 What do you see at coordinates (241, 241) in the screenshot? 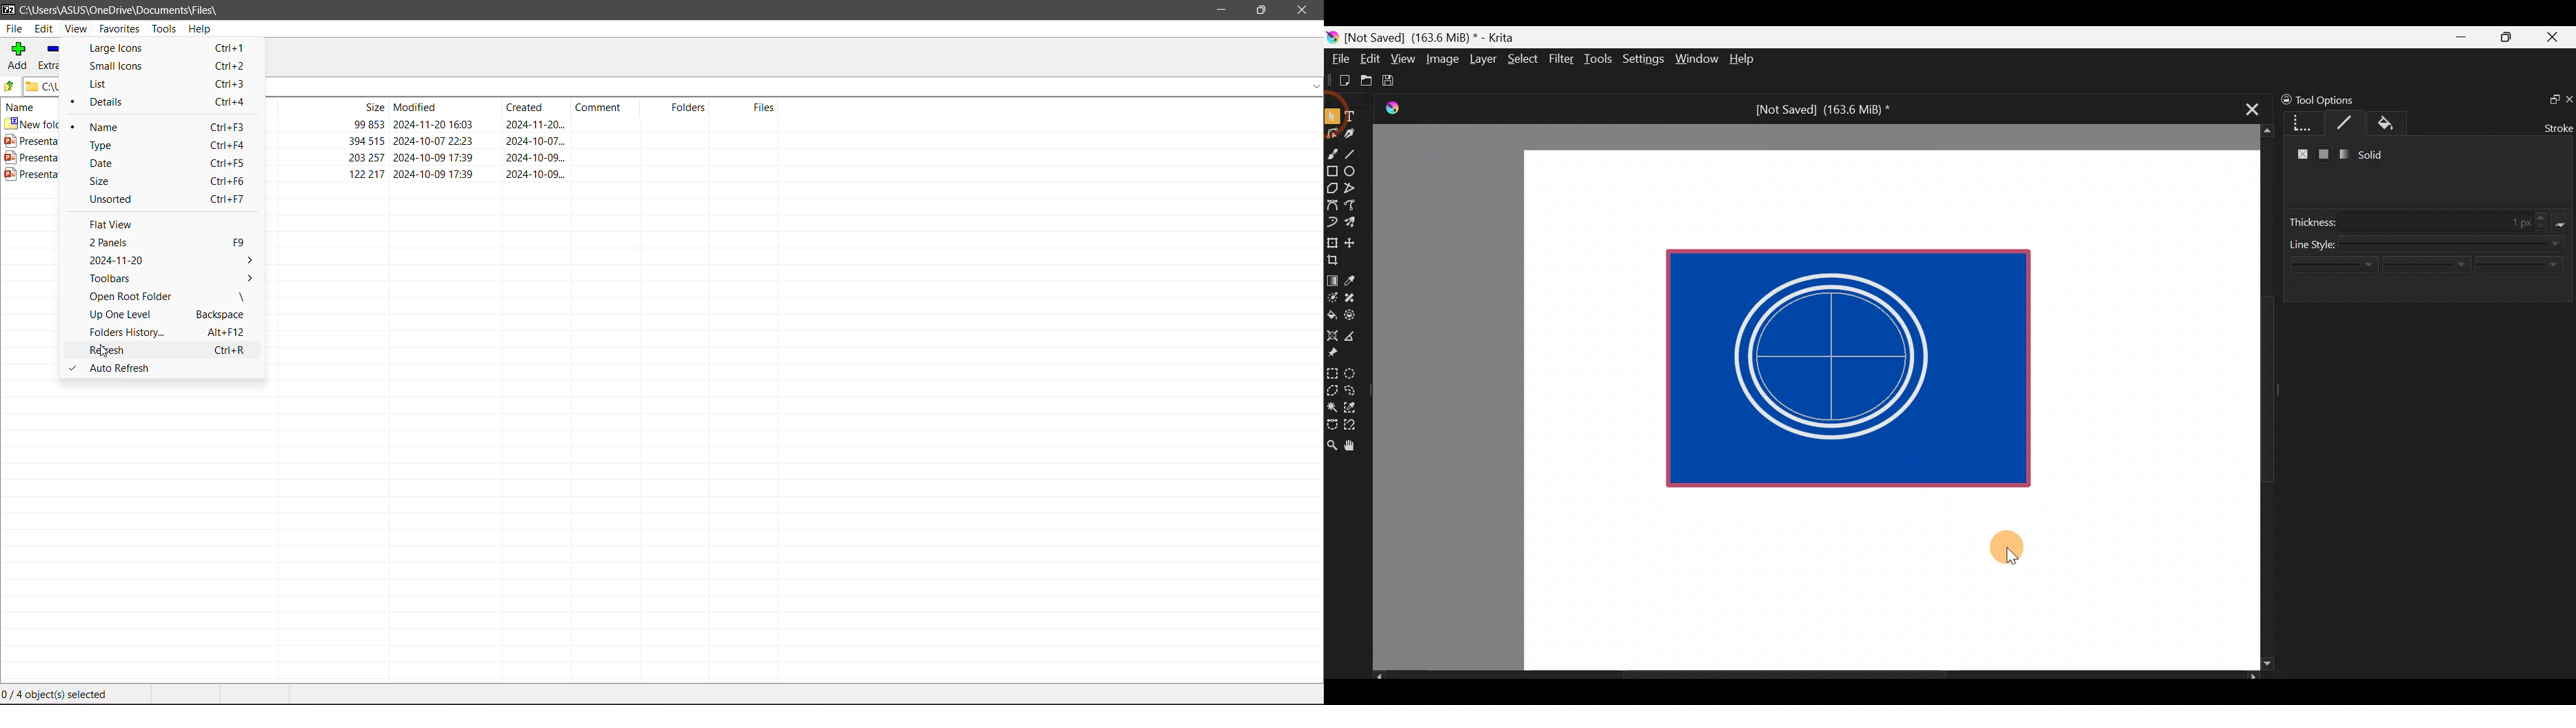
I see `f9` at bounding box center [241, 241].